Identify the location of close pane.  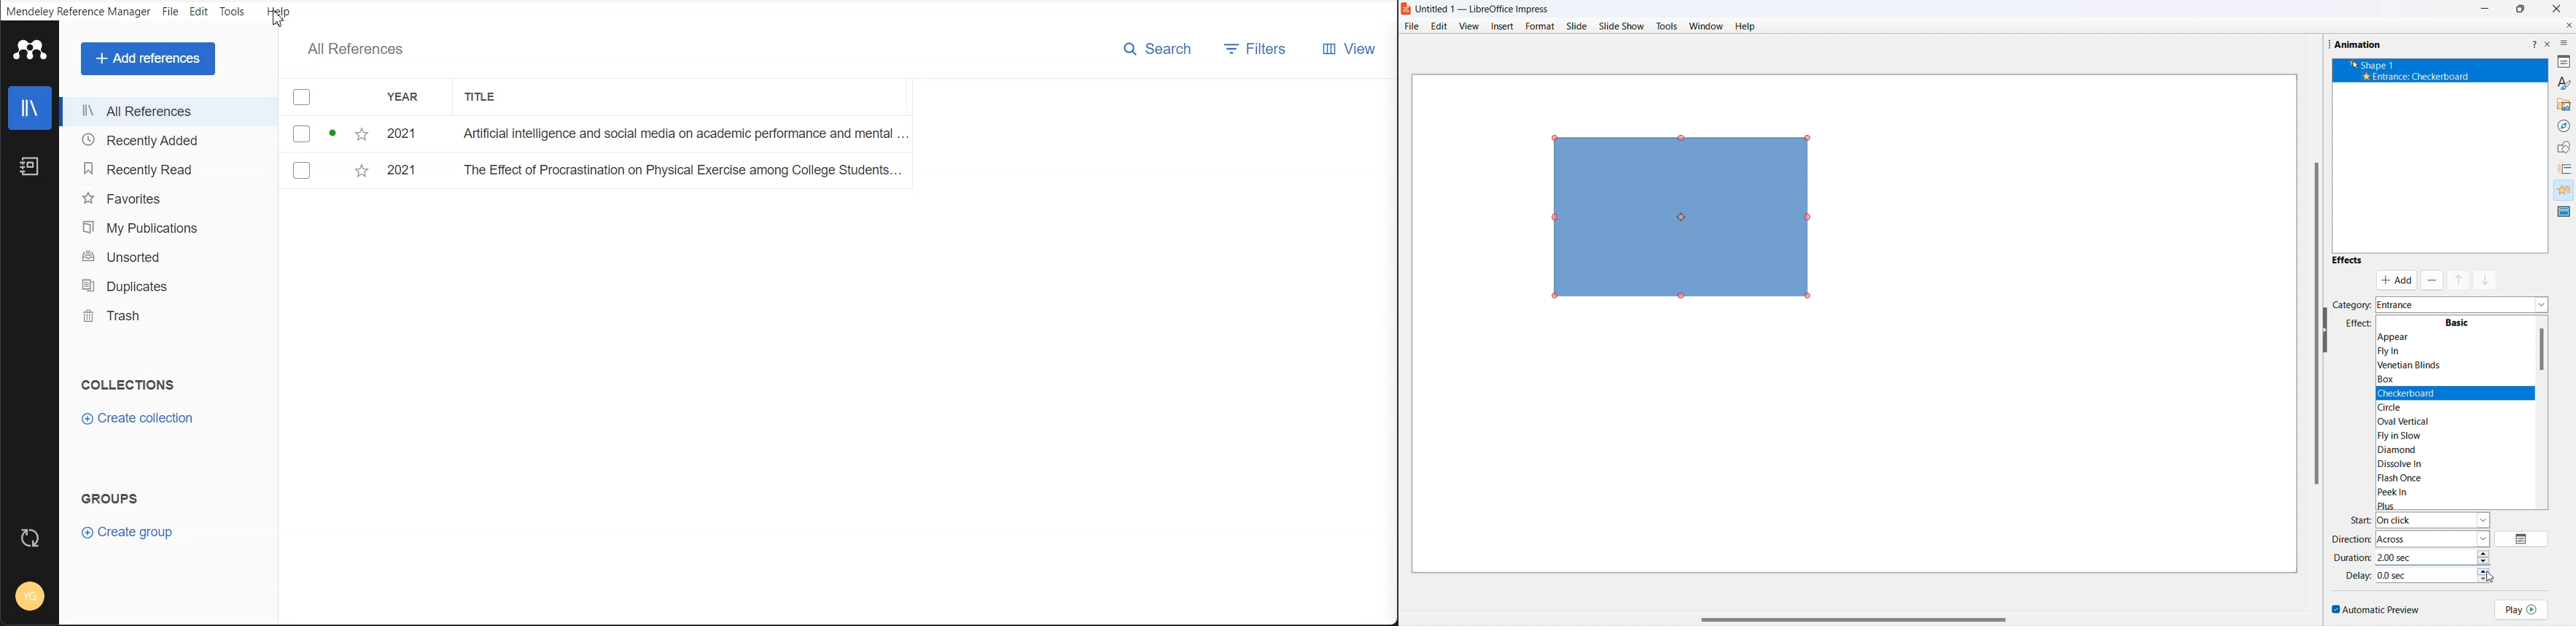
(2548, 48).